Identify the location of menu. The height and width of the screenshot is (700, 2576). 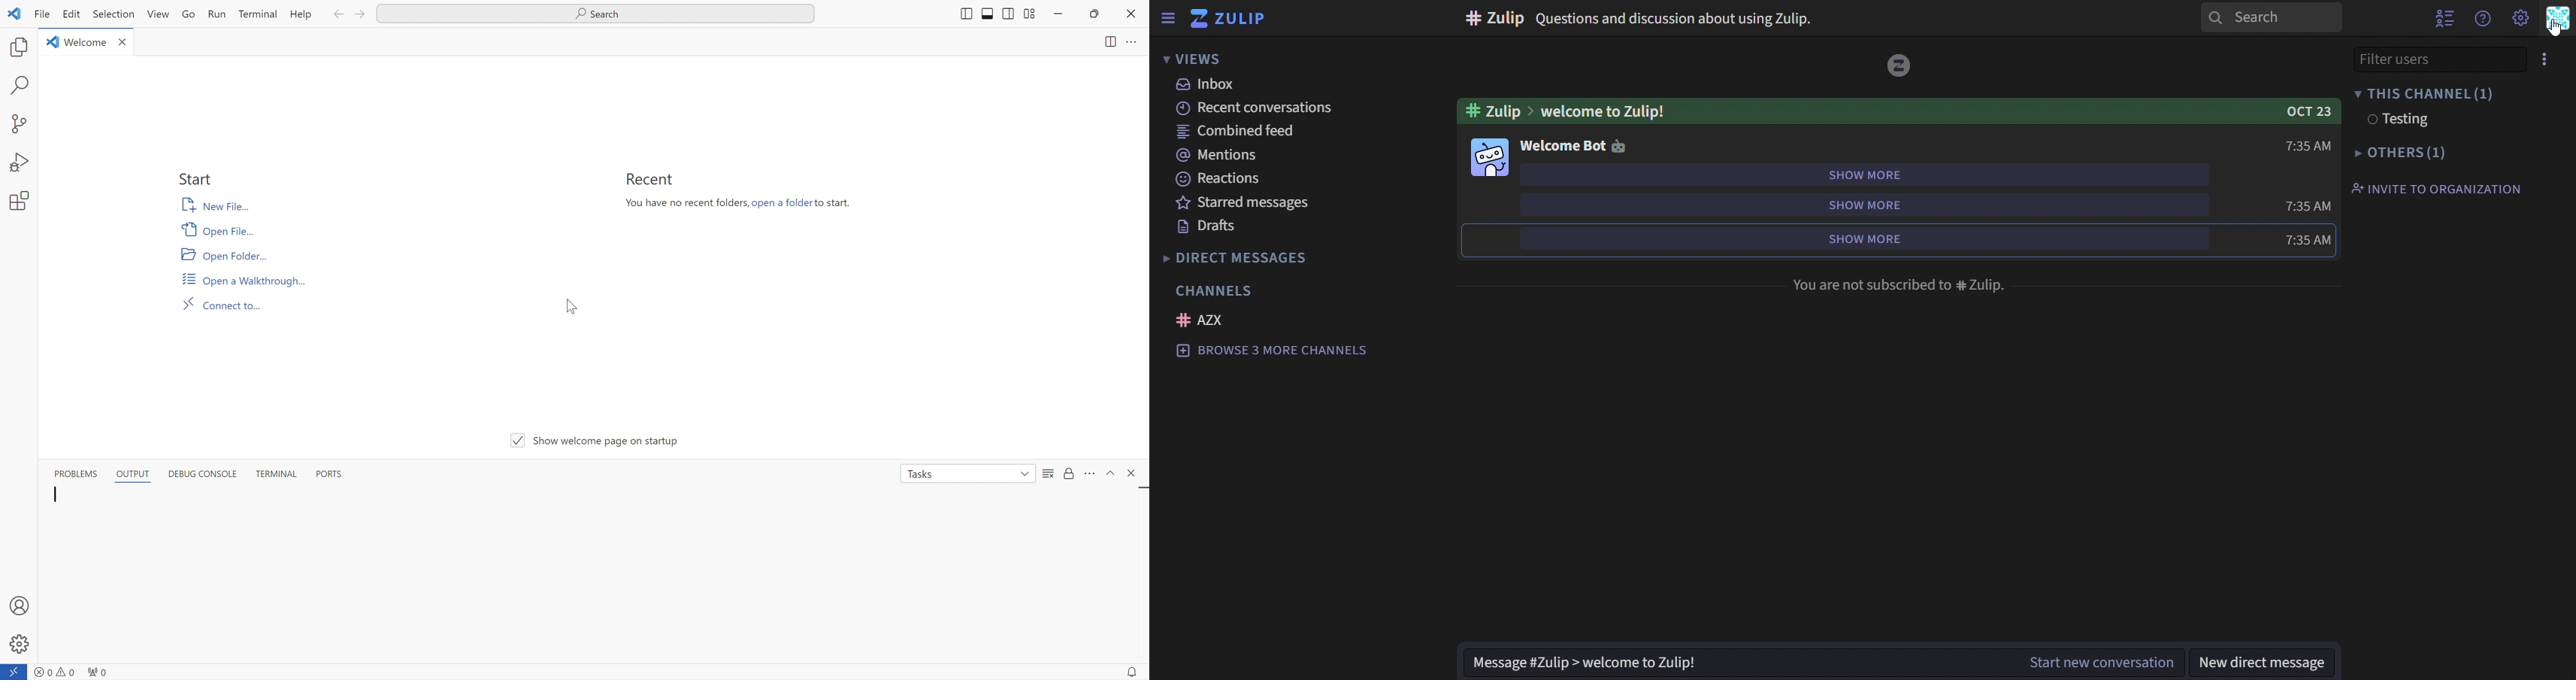
(2540, 58).